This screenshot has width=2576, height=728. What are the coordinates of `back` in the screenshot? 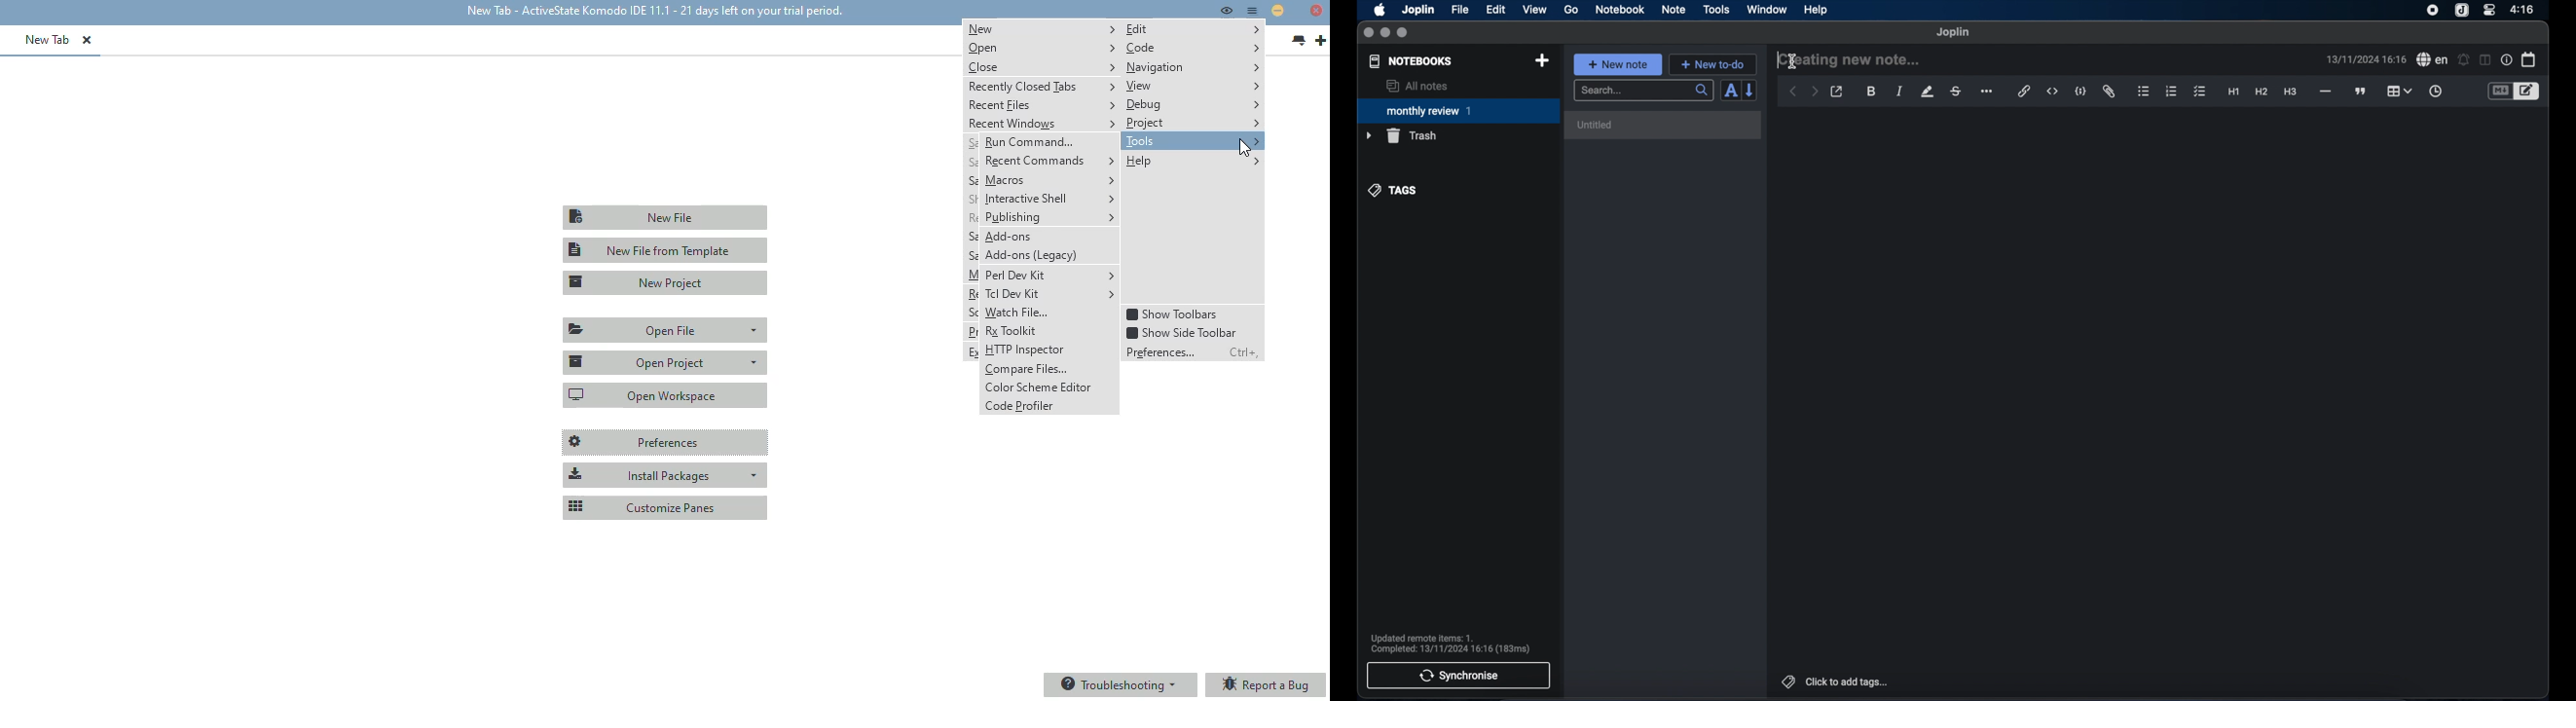 It's located at (1793, 92).